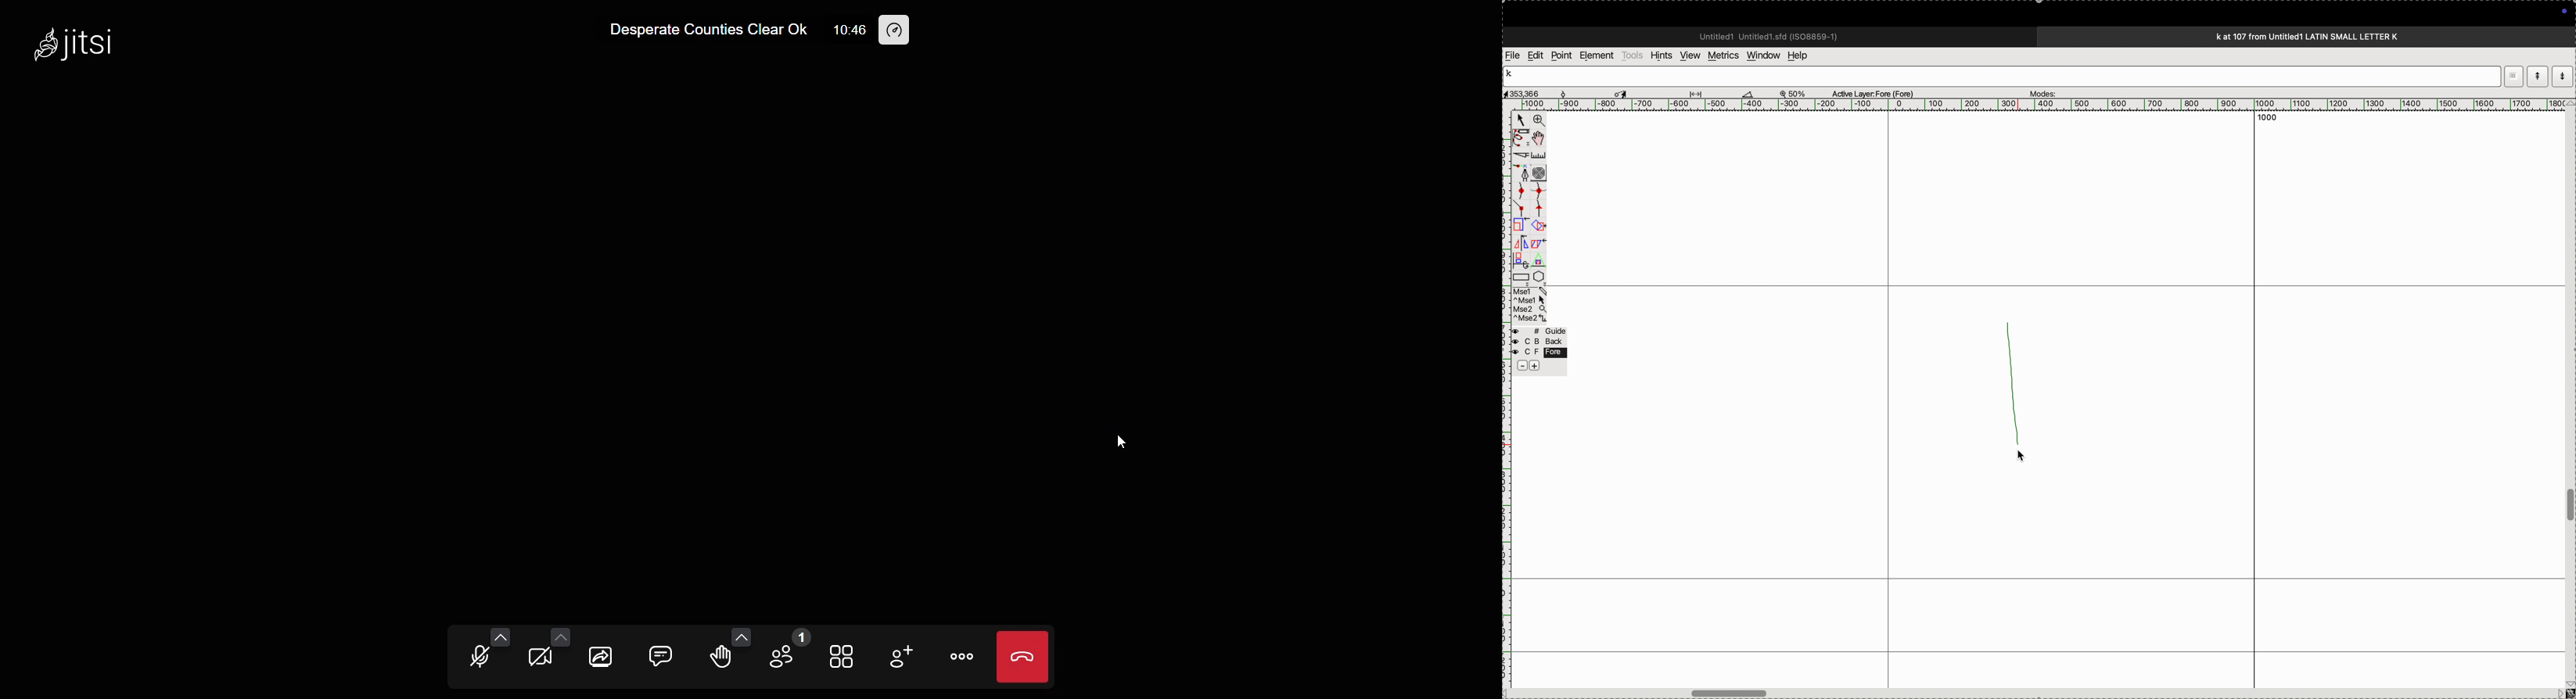  I want to click on chat, so click(659, 655).